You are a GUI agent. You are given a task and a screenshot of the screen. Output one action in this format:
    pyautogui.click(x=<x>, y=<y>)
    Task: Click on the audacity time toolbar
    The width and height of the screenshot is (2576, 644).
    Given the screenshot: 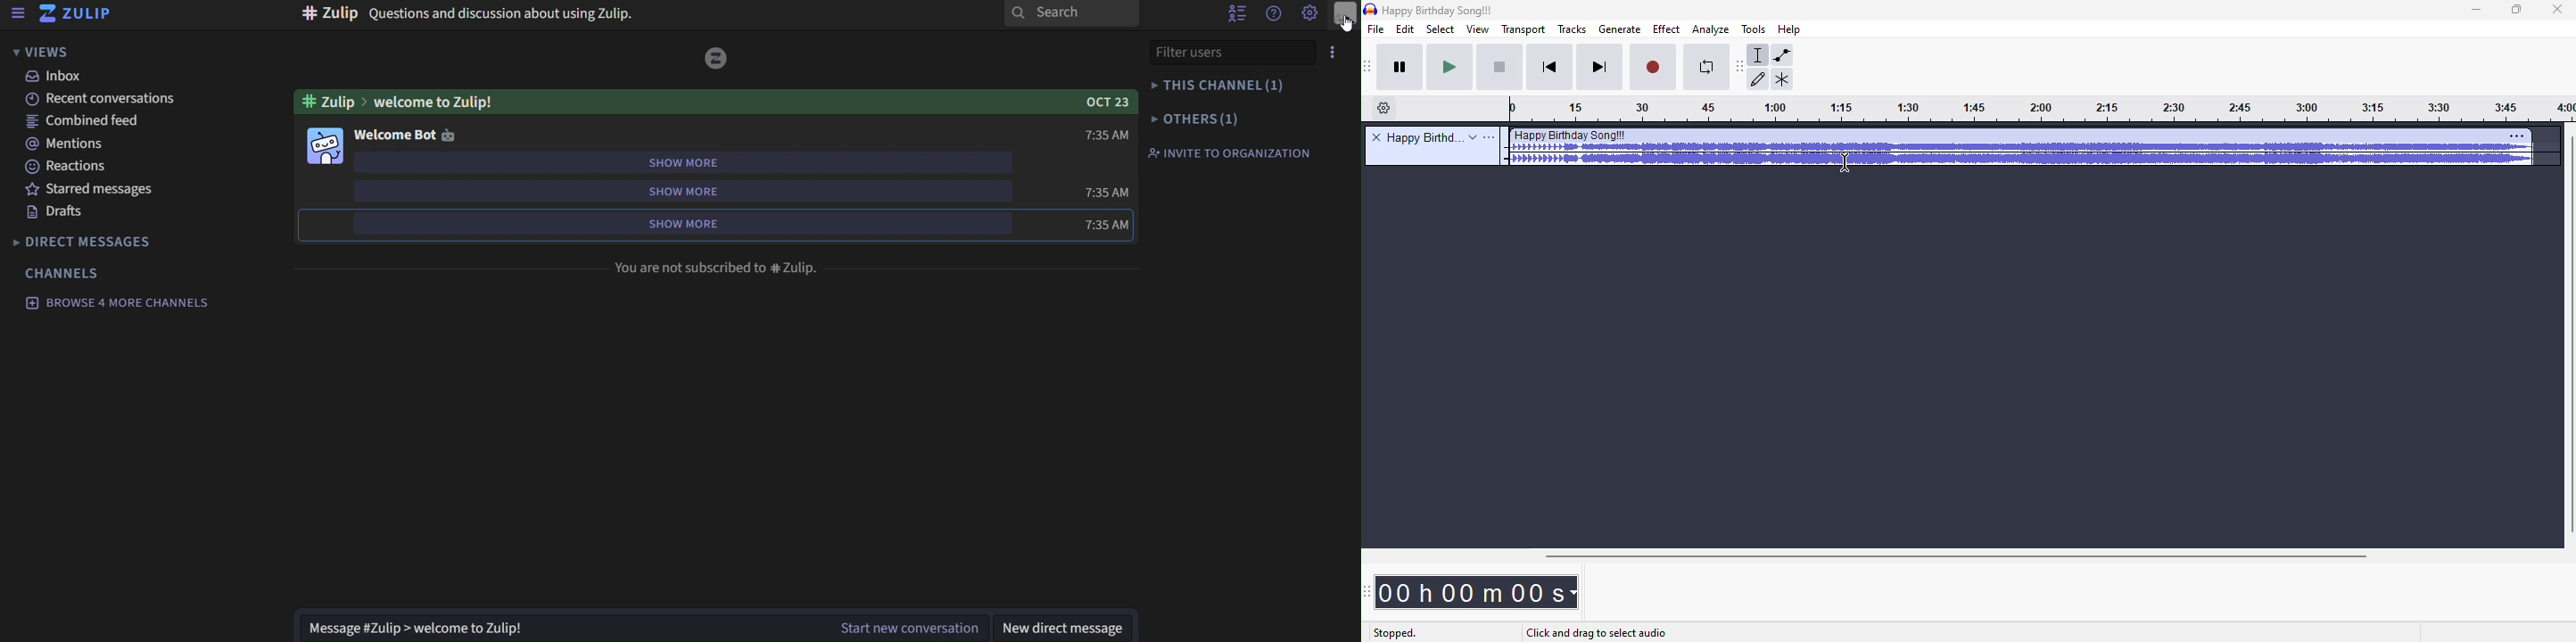 What is the action you would take?
    pyautogui.click(x=1367, y=592)
    